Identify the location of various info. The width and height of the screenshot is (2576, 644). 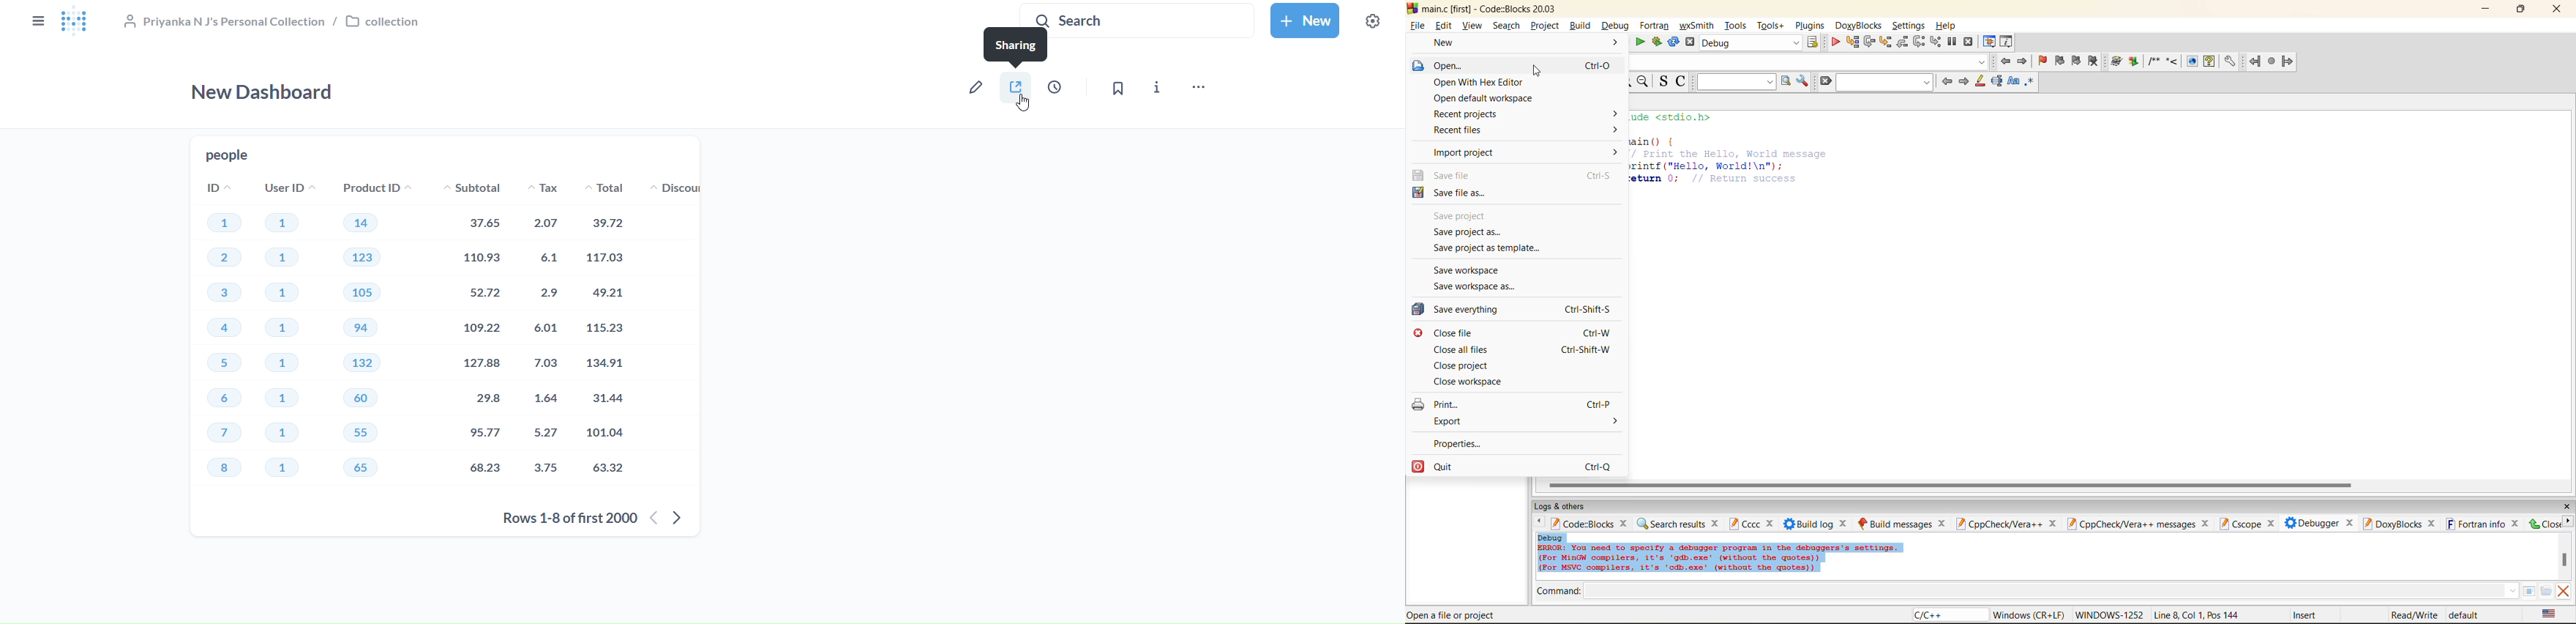
(2007, 42).